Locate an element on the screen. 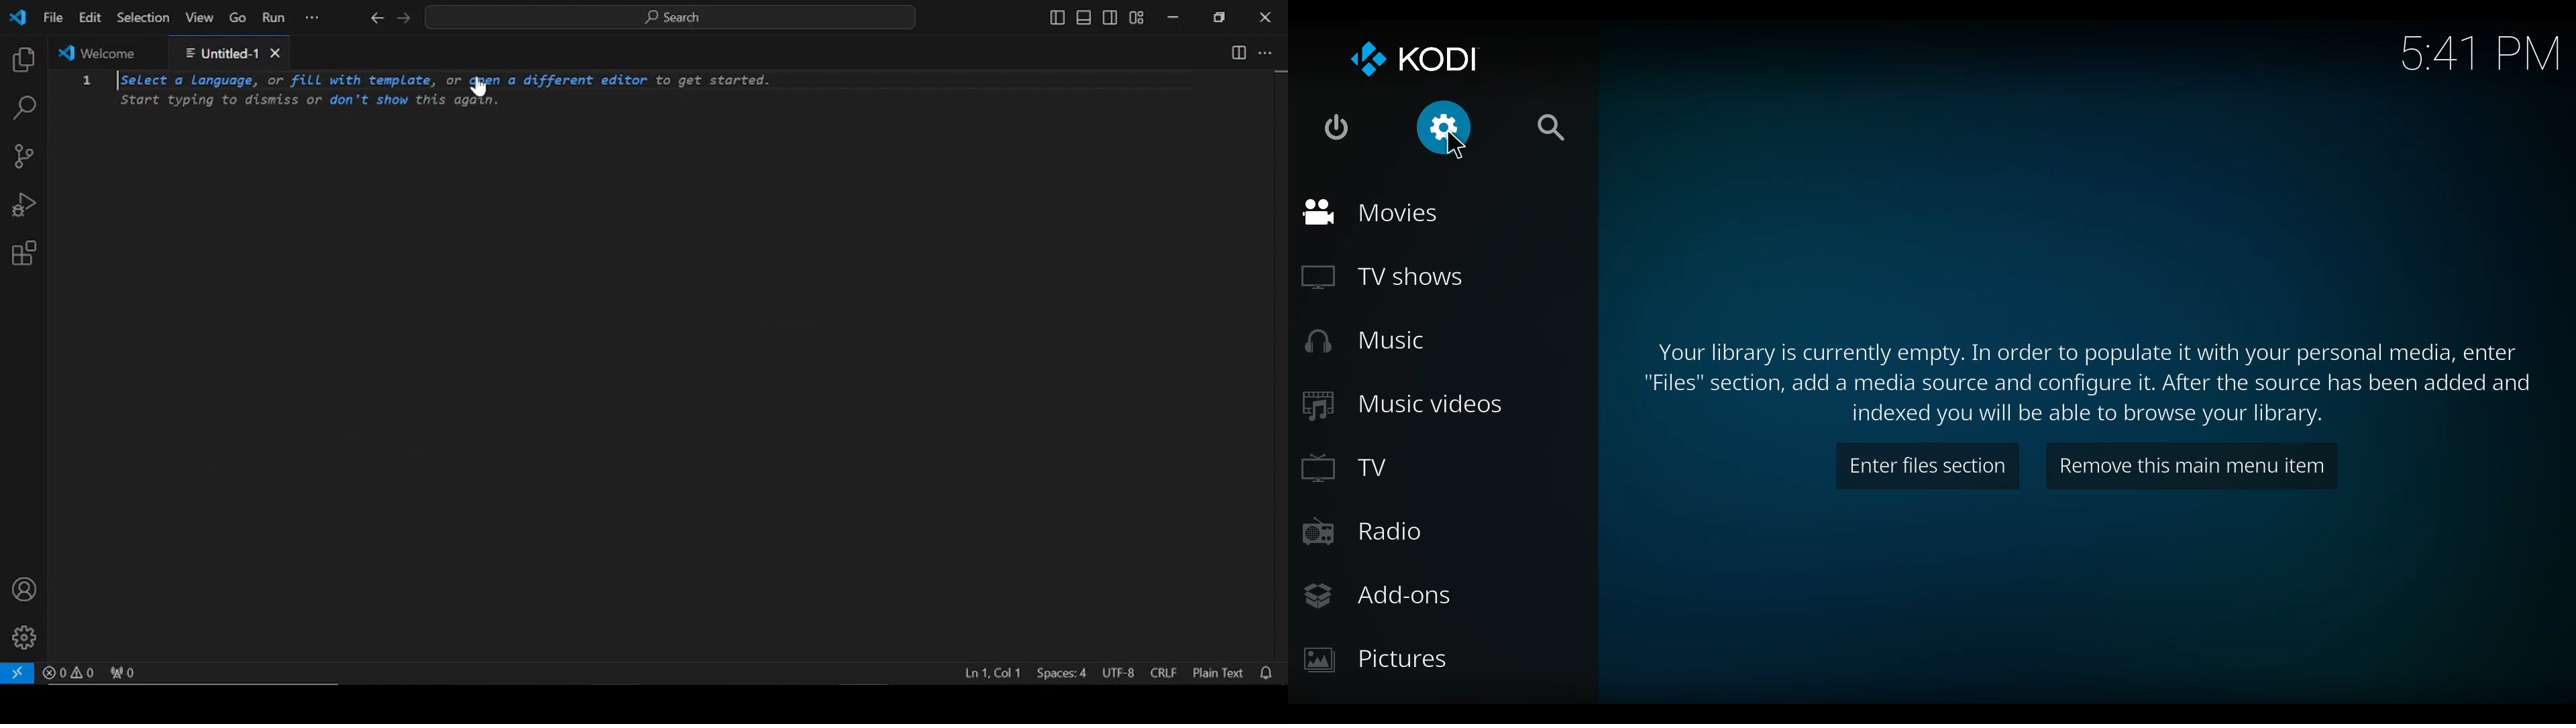 The image size is (2576, 728). notifications is located at coordinates (1268, 674).